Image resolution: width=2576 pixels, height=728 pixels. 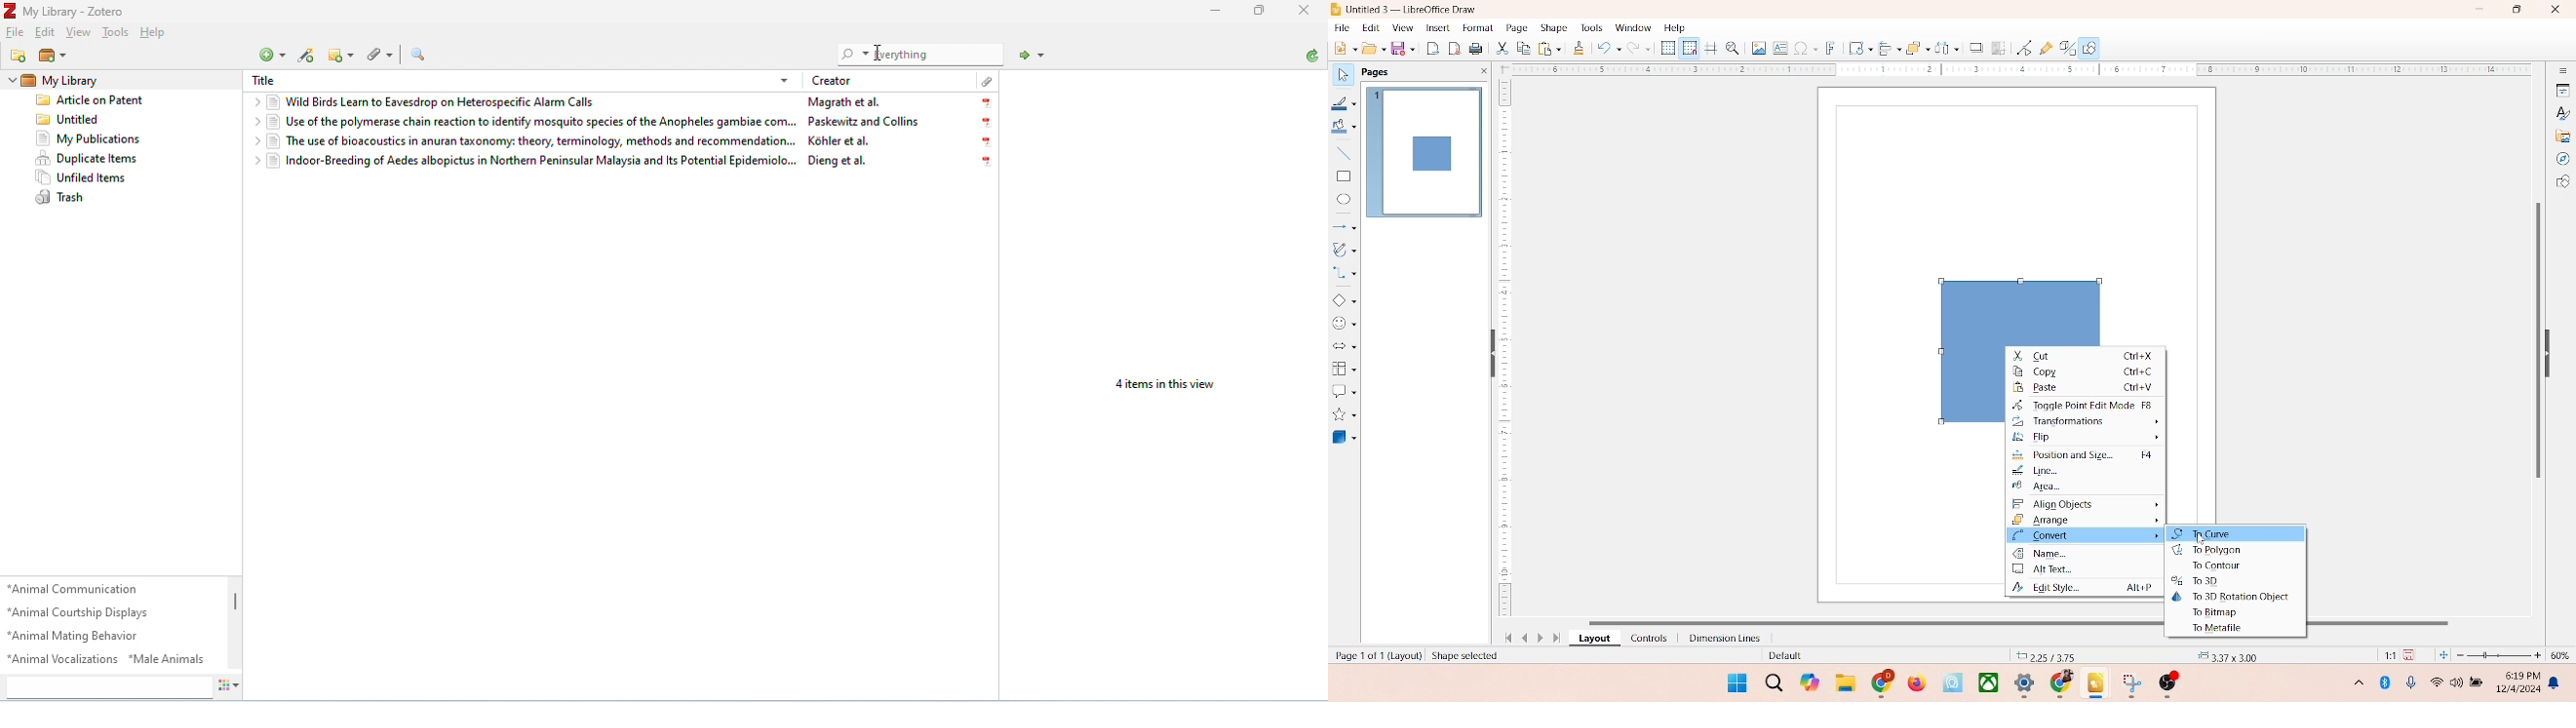 I want to click on logo, so click(x=1337, y=9).